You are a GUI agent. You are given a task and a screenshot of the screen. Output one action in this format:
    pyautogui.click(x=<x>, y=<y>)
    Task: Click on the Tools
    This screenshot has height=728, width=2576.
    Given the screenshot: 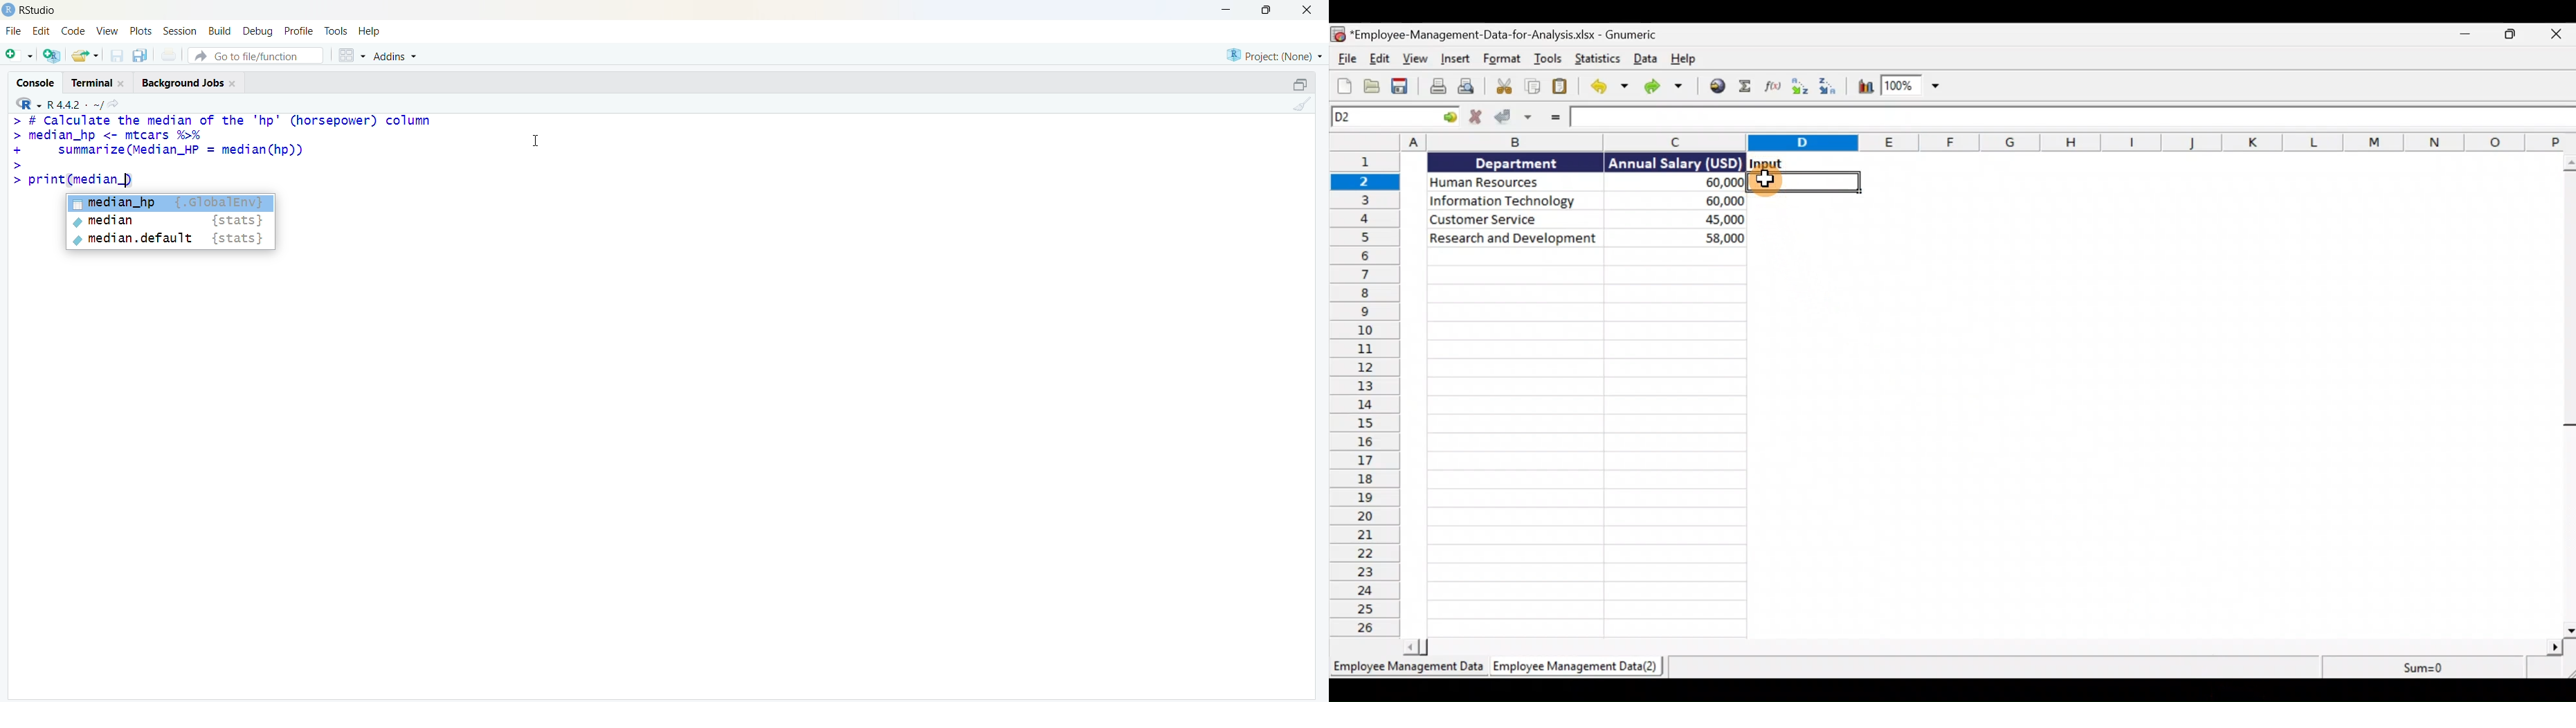 What is the action you would take?
    pyautogui.click(x=1552, y=58)
    